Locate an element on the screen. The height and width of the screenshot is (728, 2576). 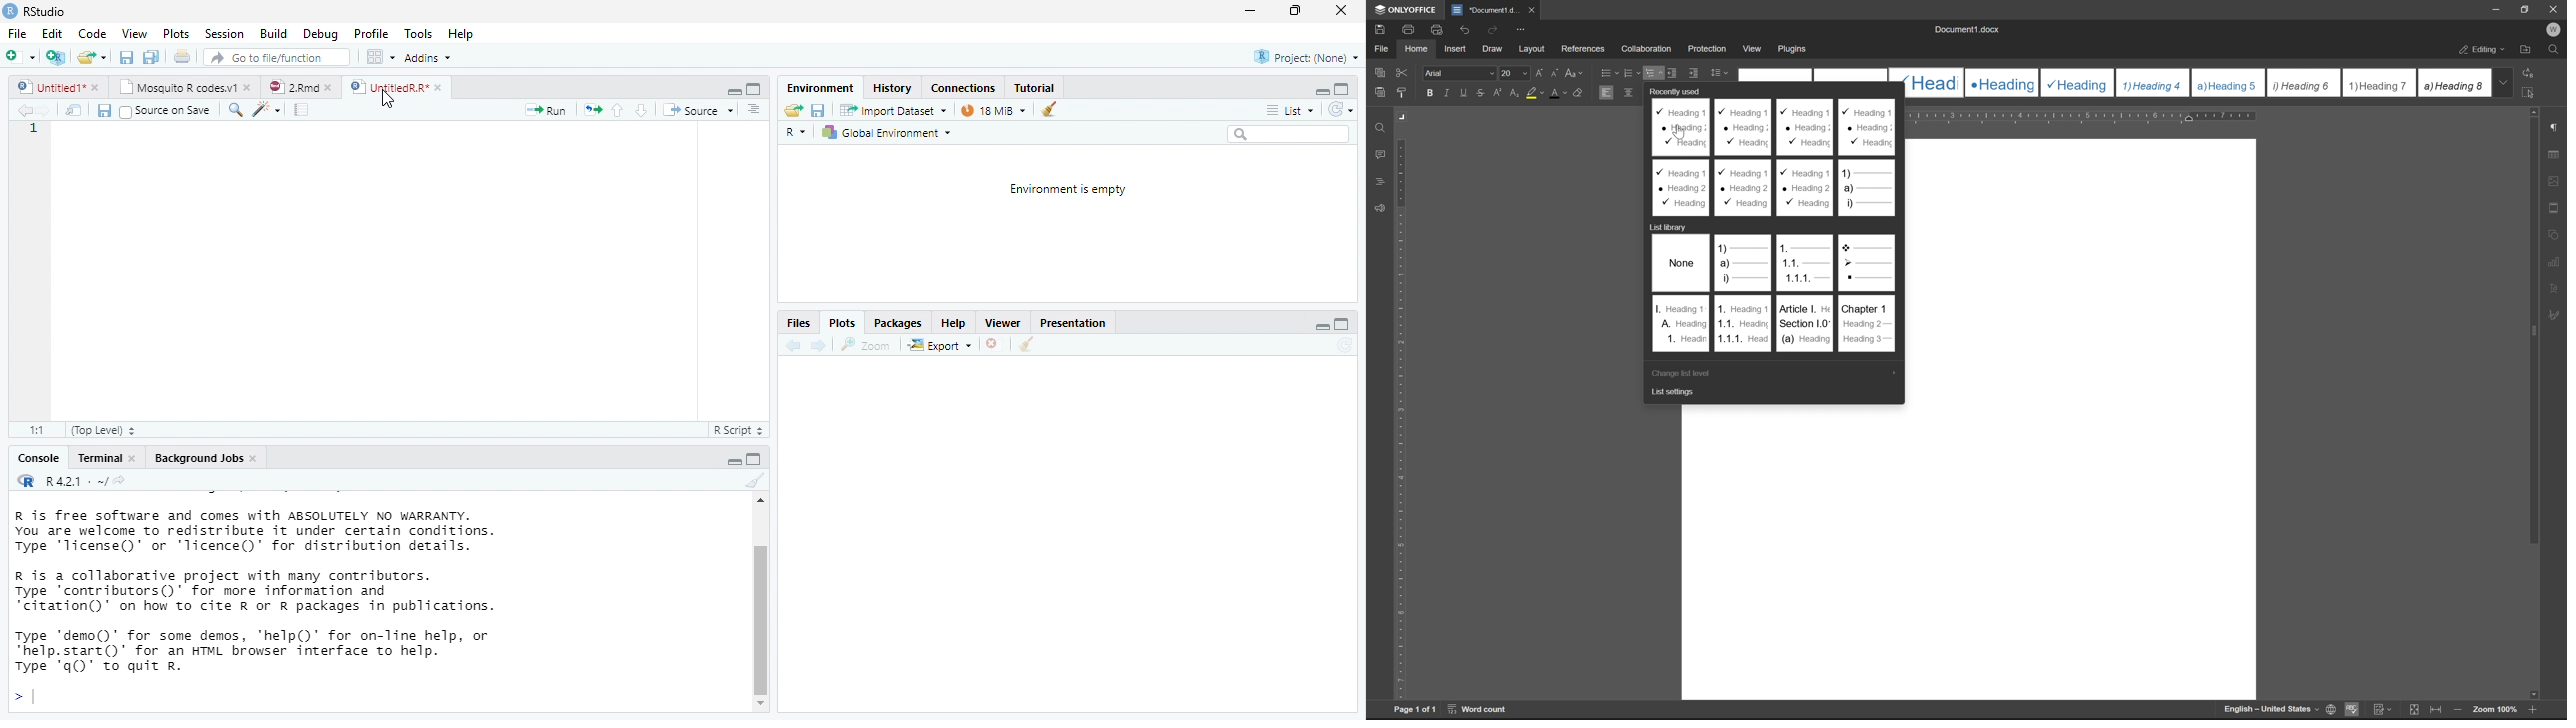
change list level is located at coordinates (1678, 373).